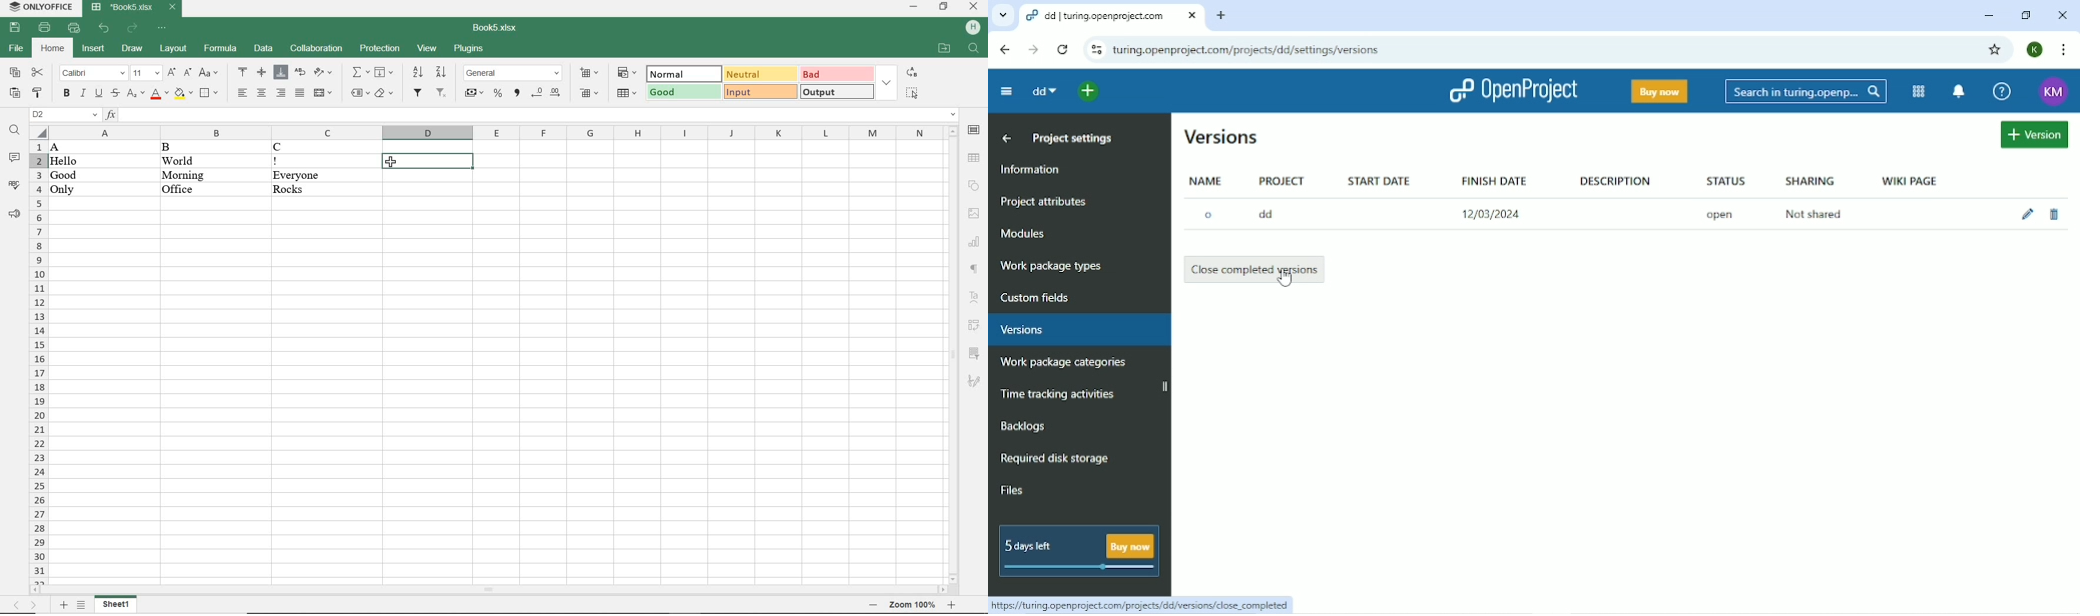 This screenshot has height=616, width=2100. I want to click on rows, so click(36, 361).